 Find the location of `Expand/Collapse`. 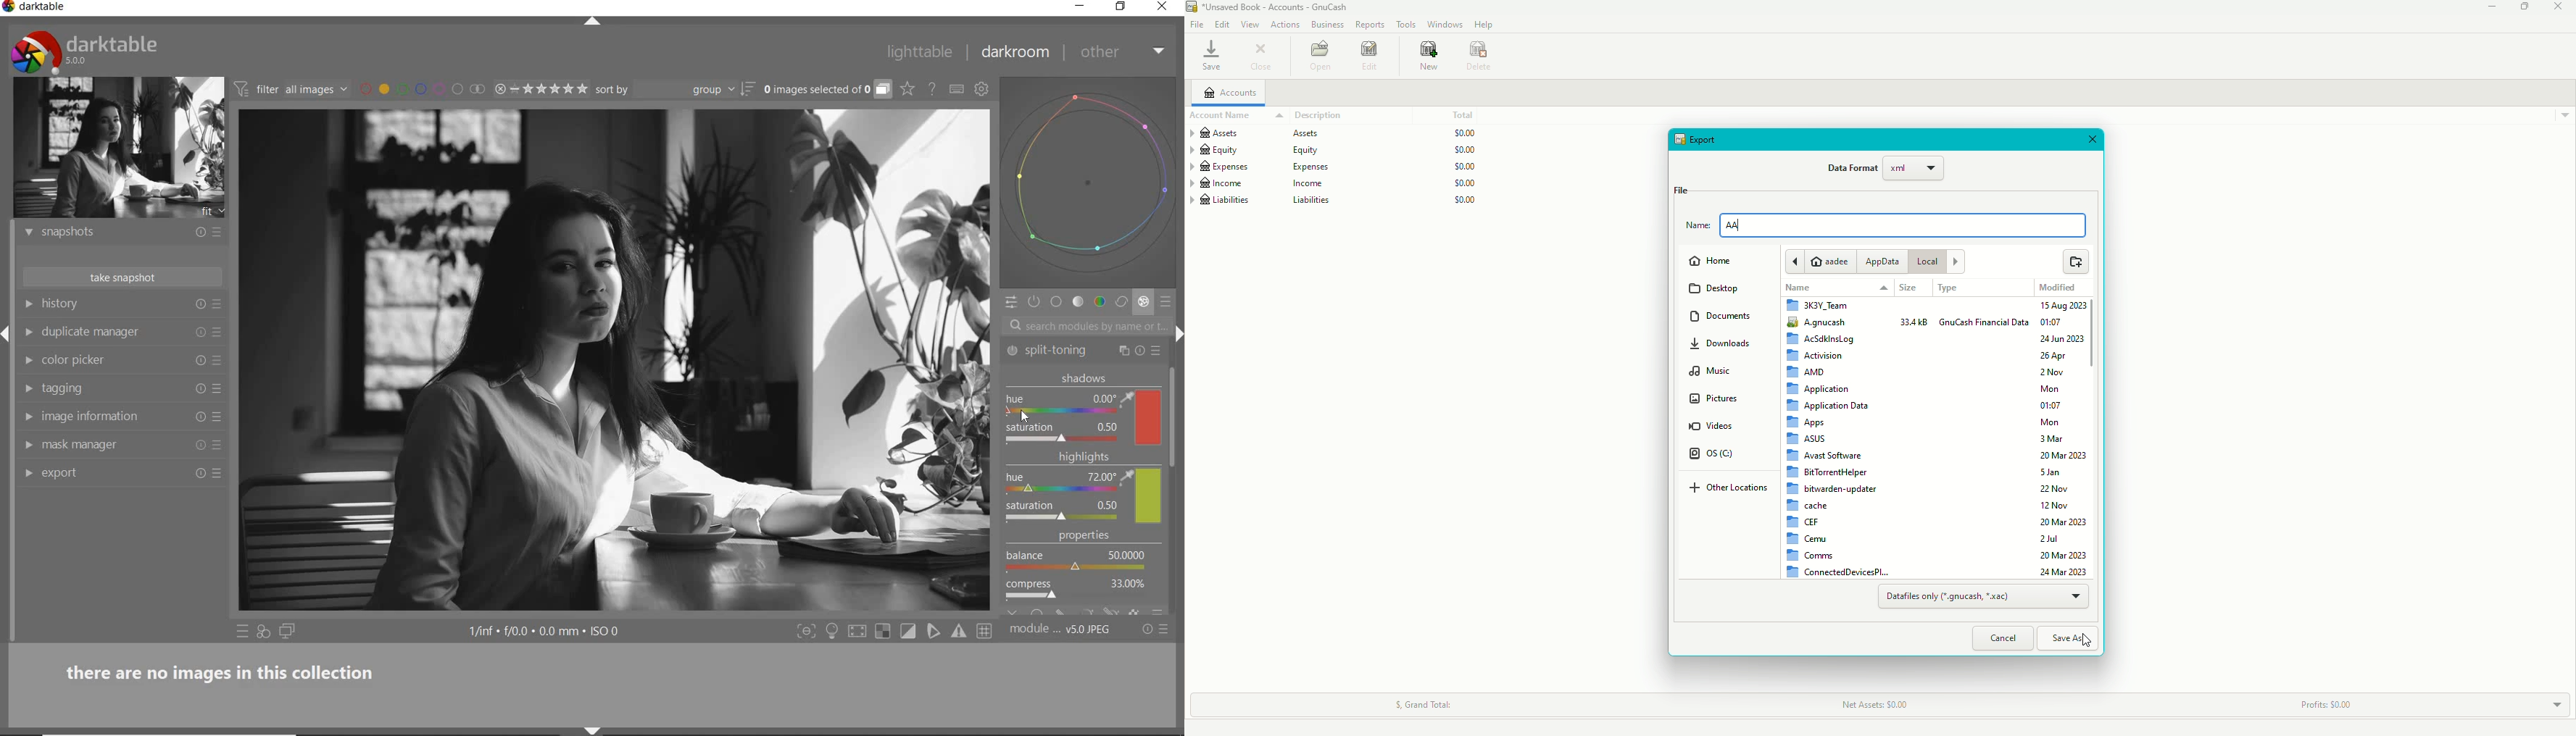

Expand/Collapse is located at coordinates (7, 330).